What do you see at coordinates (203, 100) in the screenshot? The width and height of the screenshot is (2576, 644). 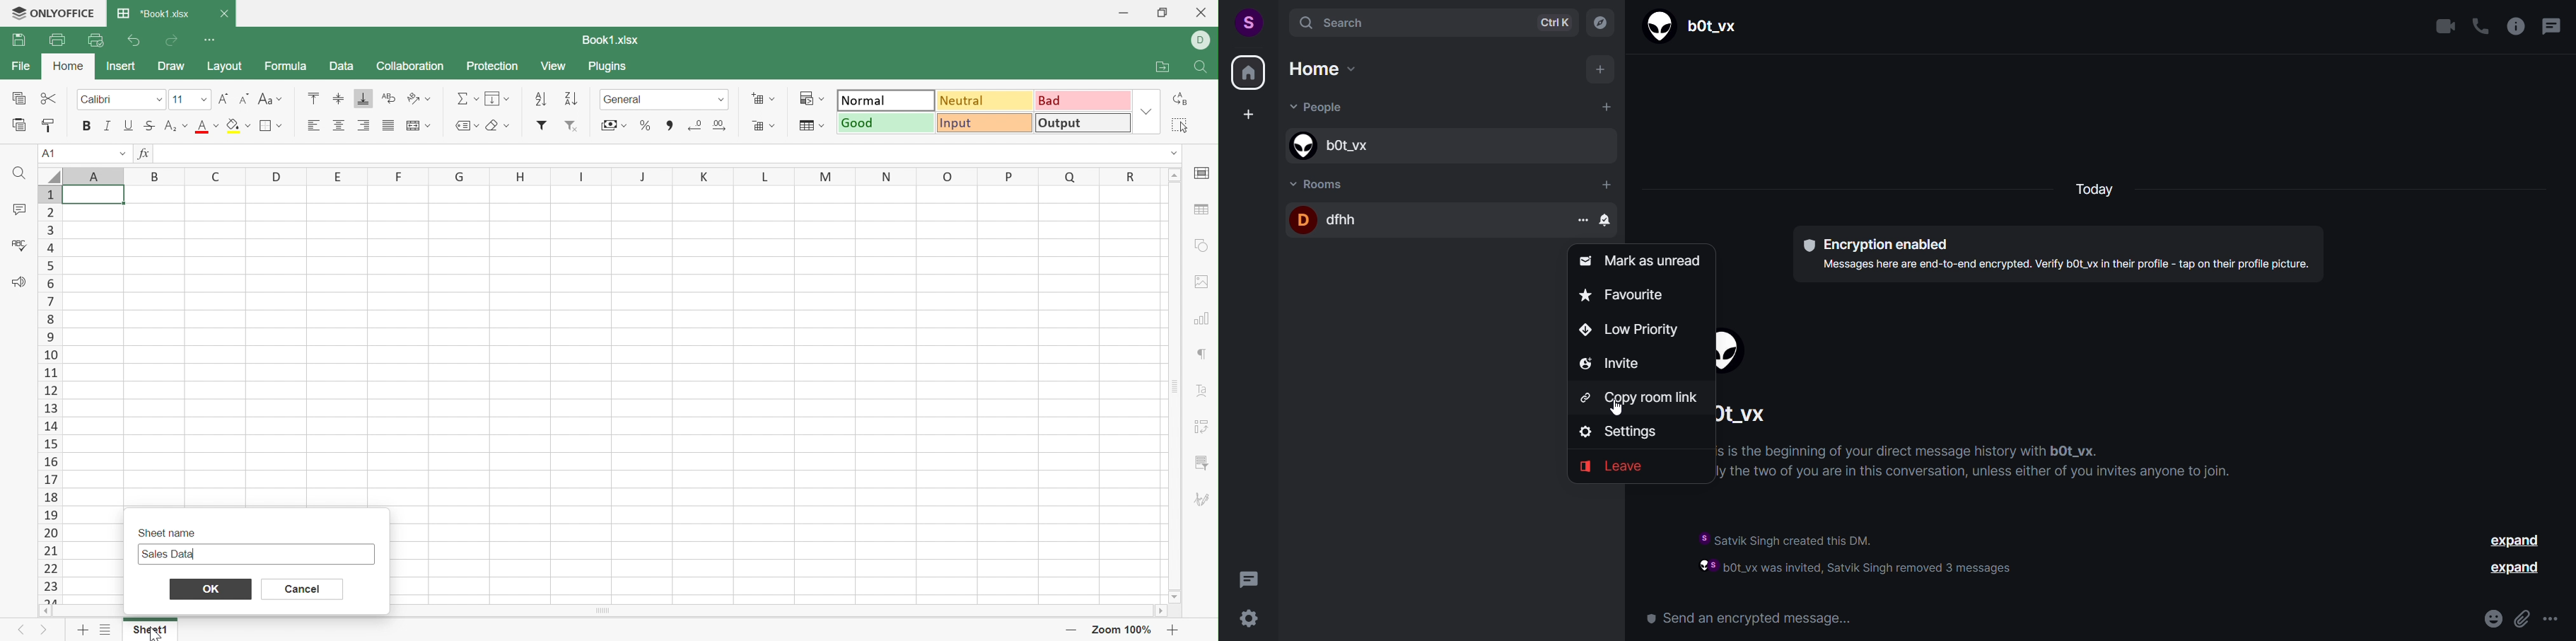 I see `Font sizes` at bounding box center [203, 100].